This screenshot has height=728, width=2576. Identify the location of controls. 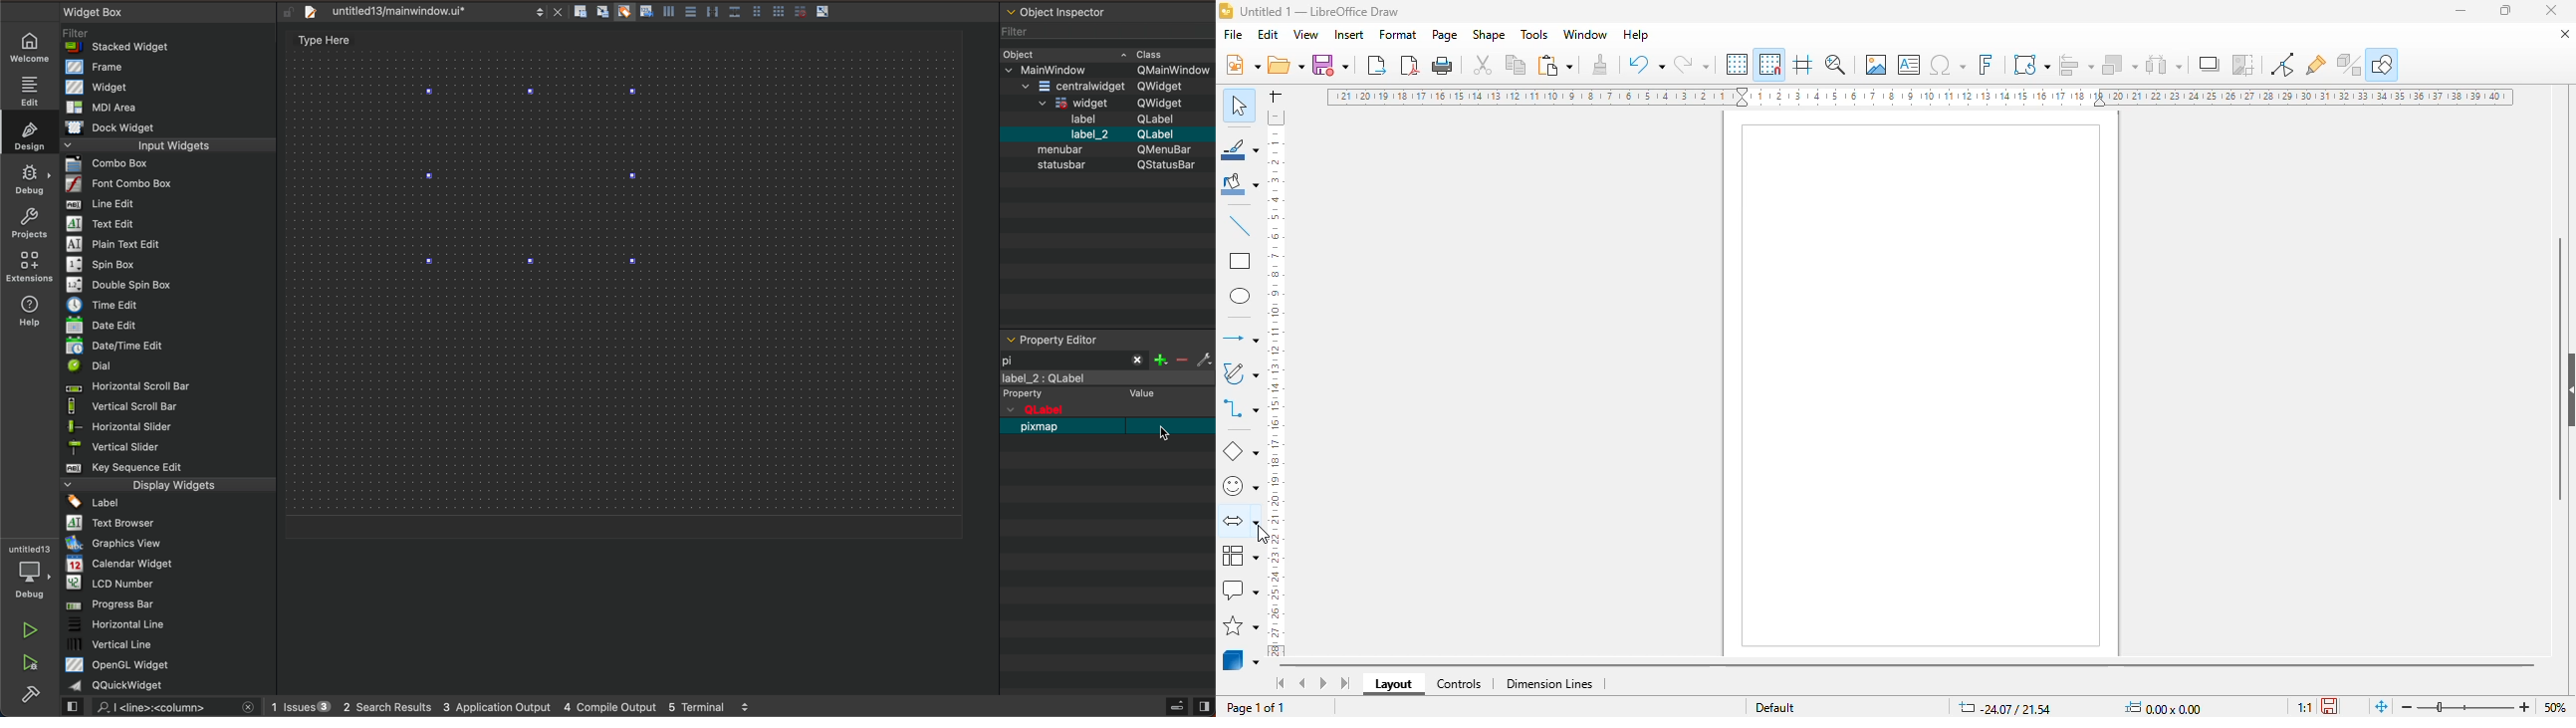
(1459, 684).